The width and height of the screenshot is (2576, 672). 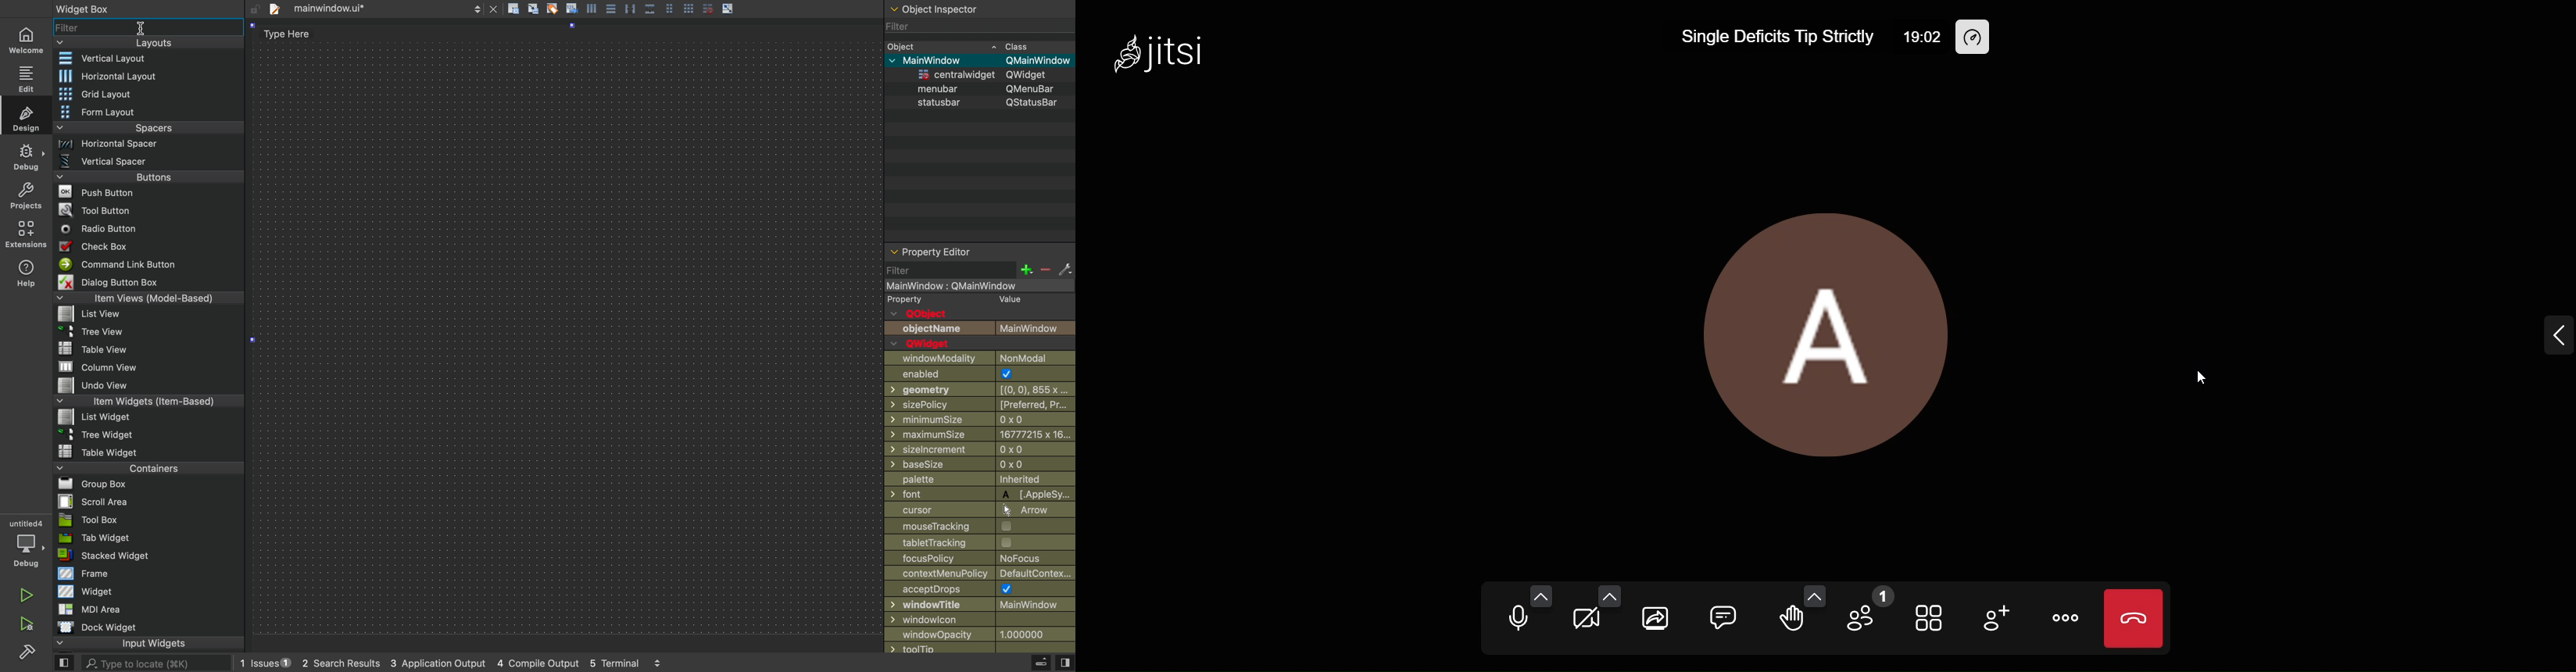 I want to click on debug menu, so click(x=1031, y=663).